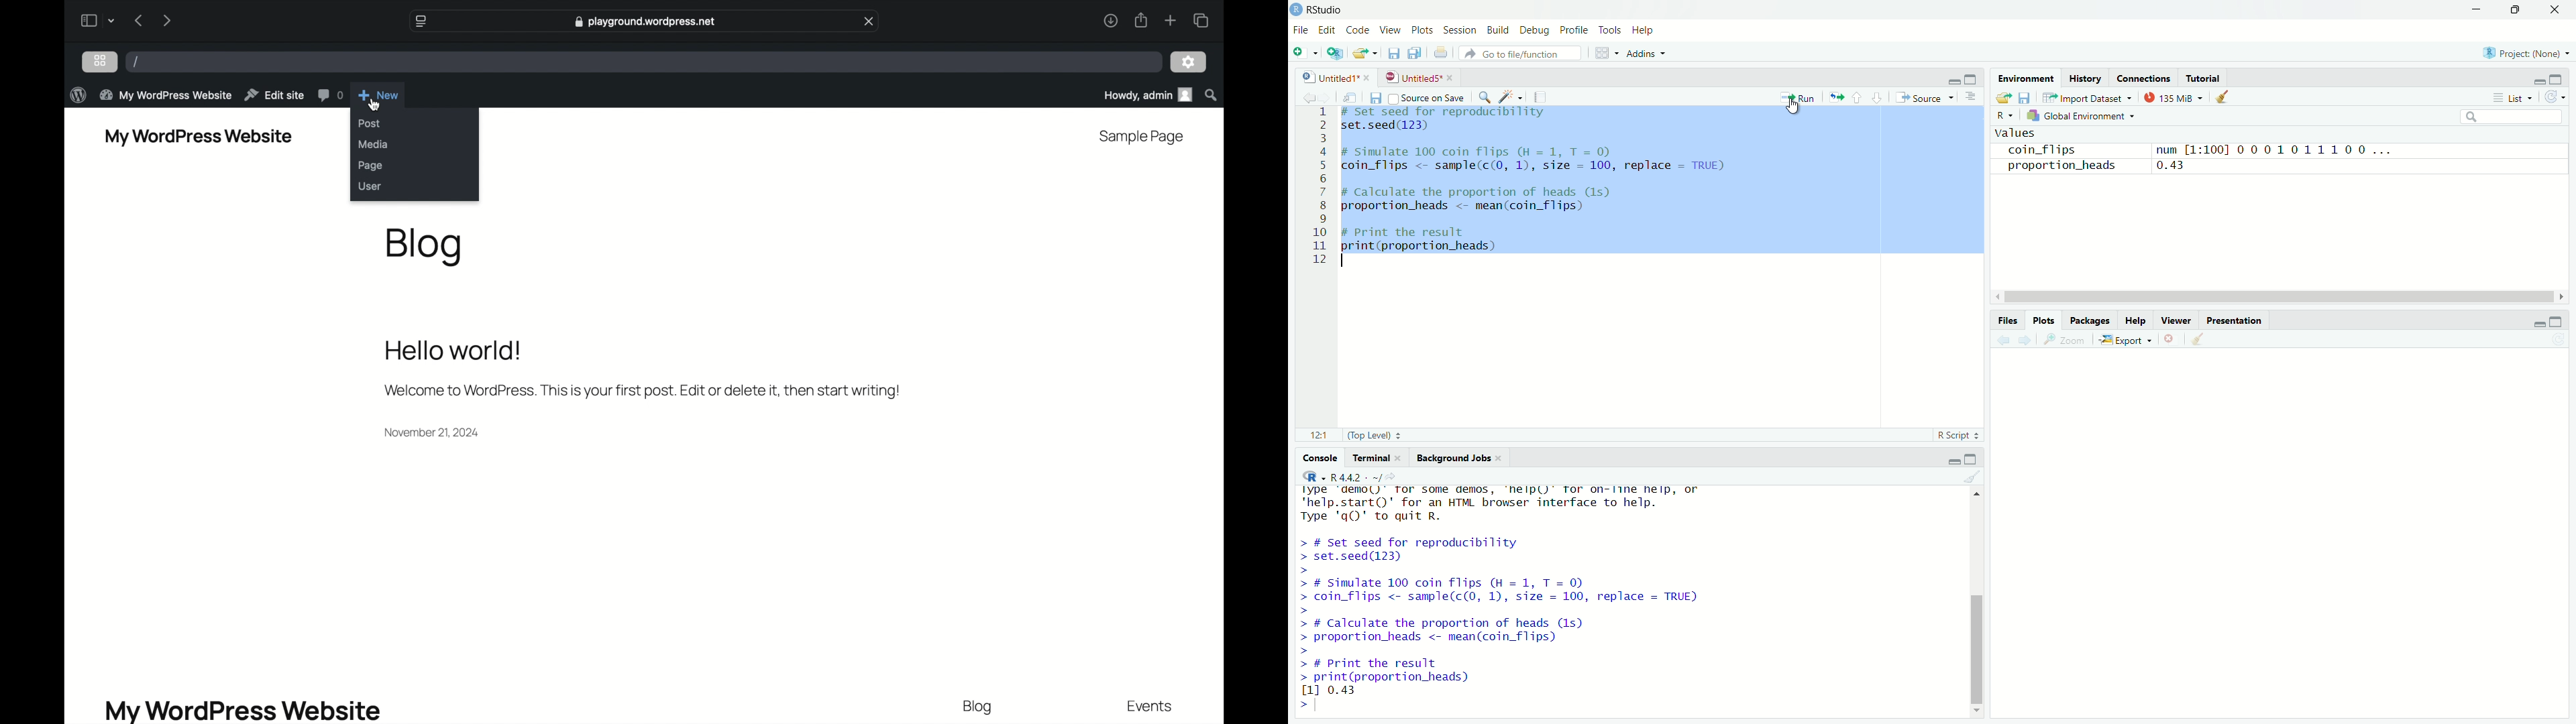 This screenshot has height=728, width=2576. Describe the element at coordinates (2020, 132) in the screenshot. I see `values` at that location.